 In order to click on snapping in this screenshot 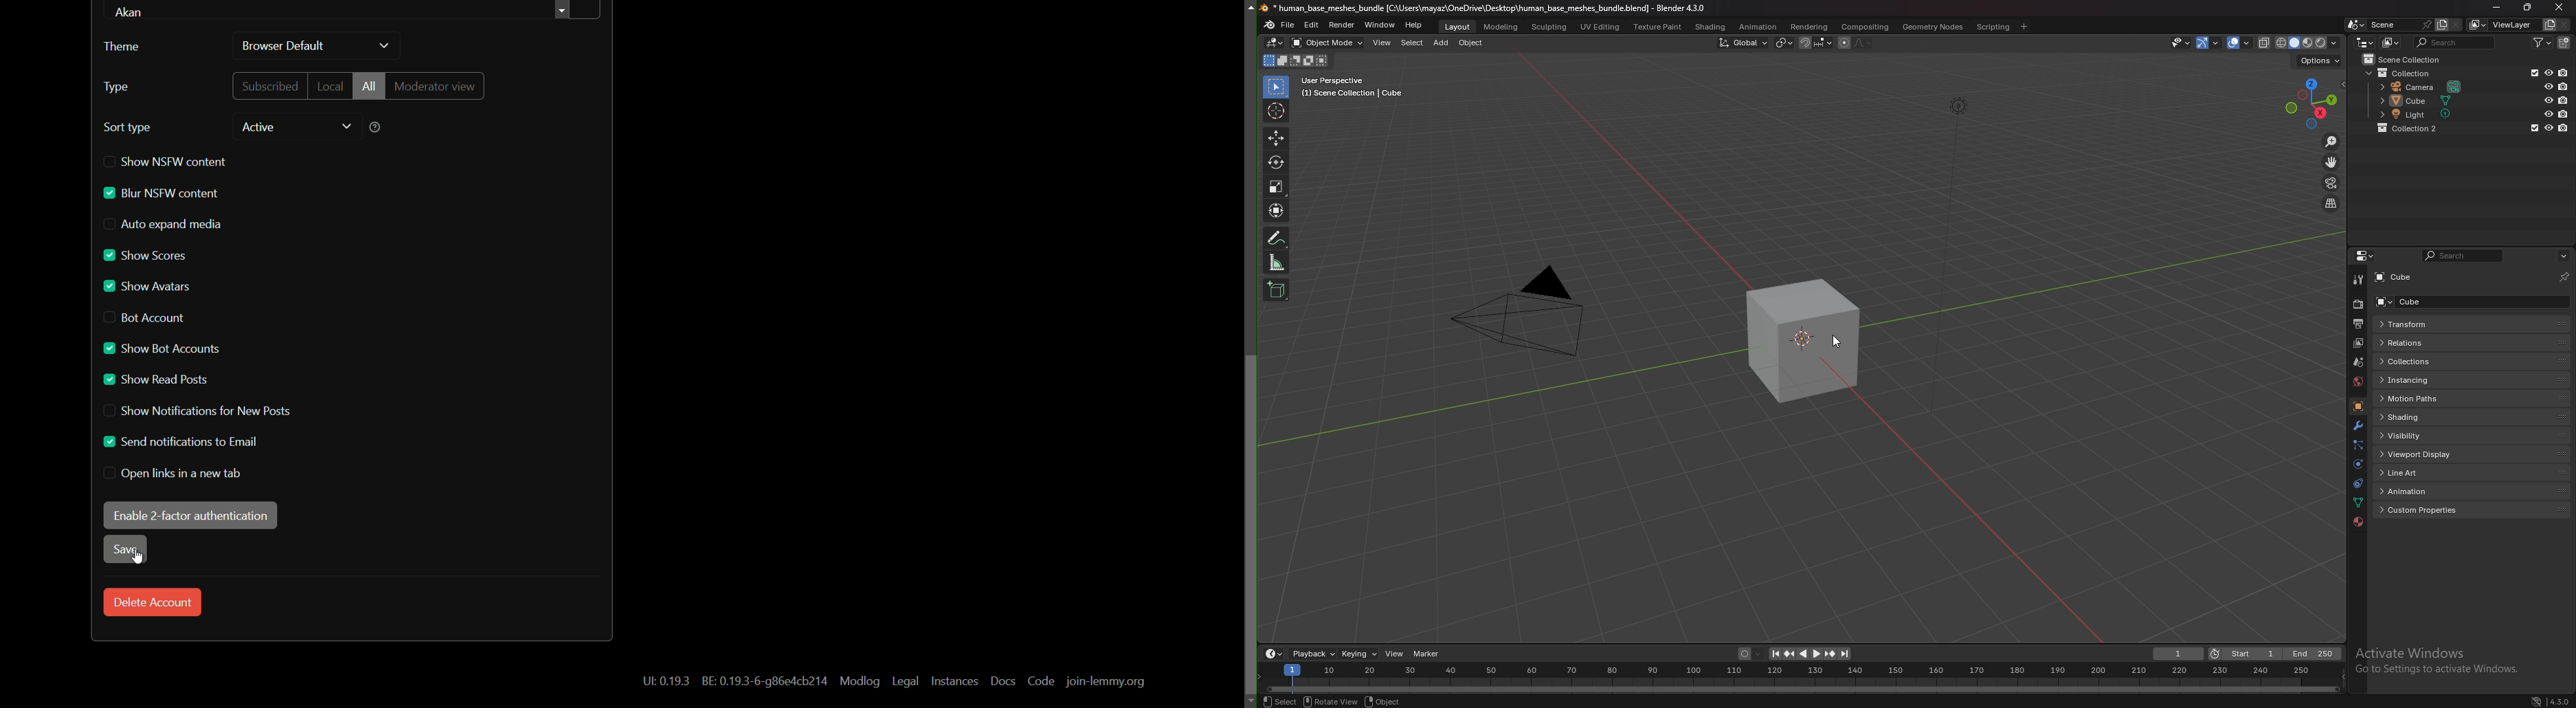, I will do `click(1816, 43)`.